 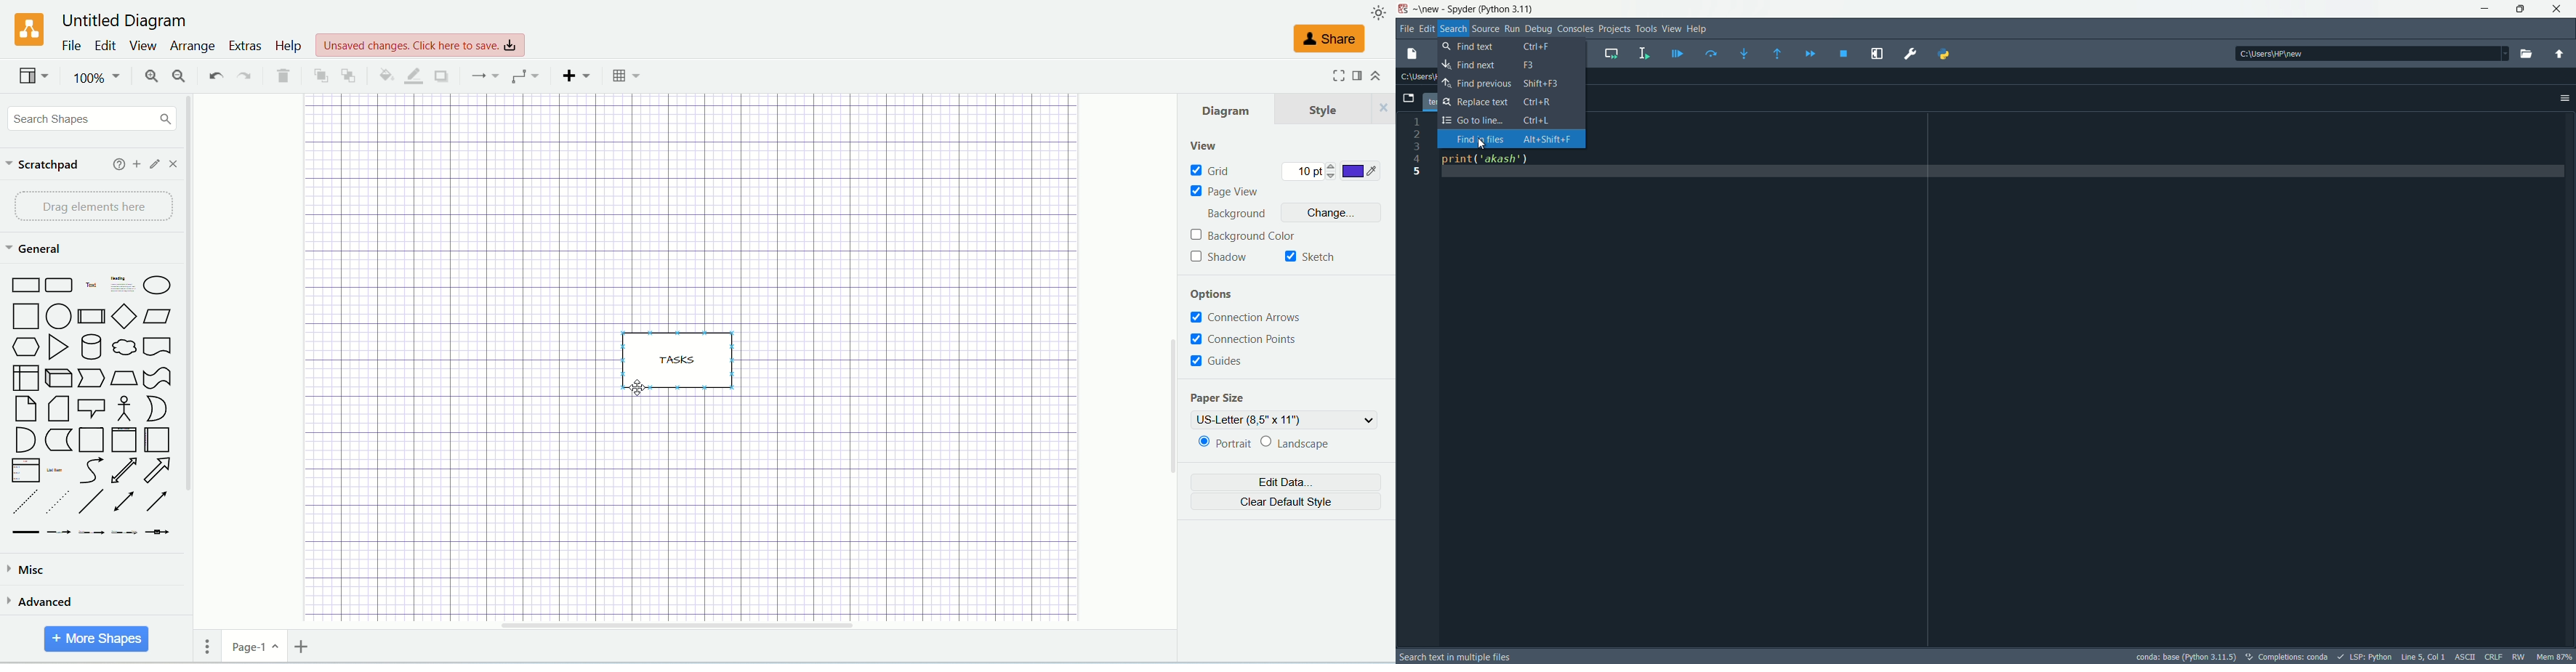 I want to click on Dotted Line, so click(x=57, y=502).